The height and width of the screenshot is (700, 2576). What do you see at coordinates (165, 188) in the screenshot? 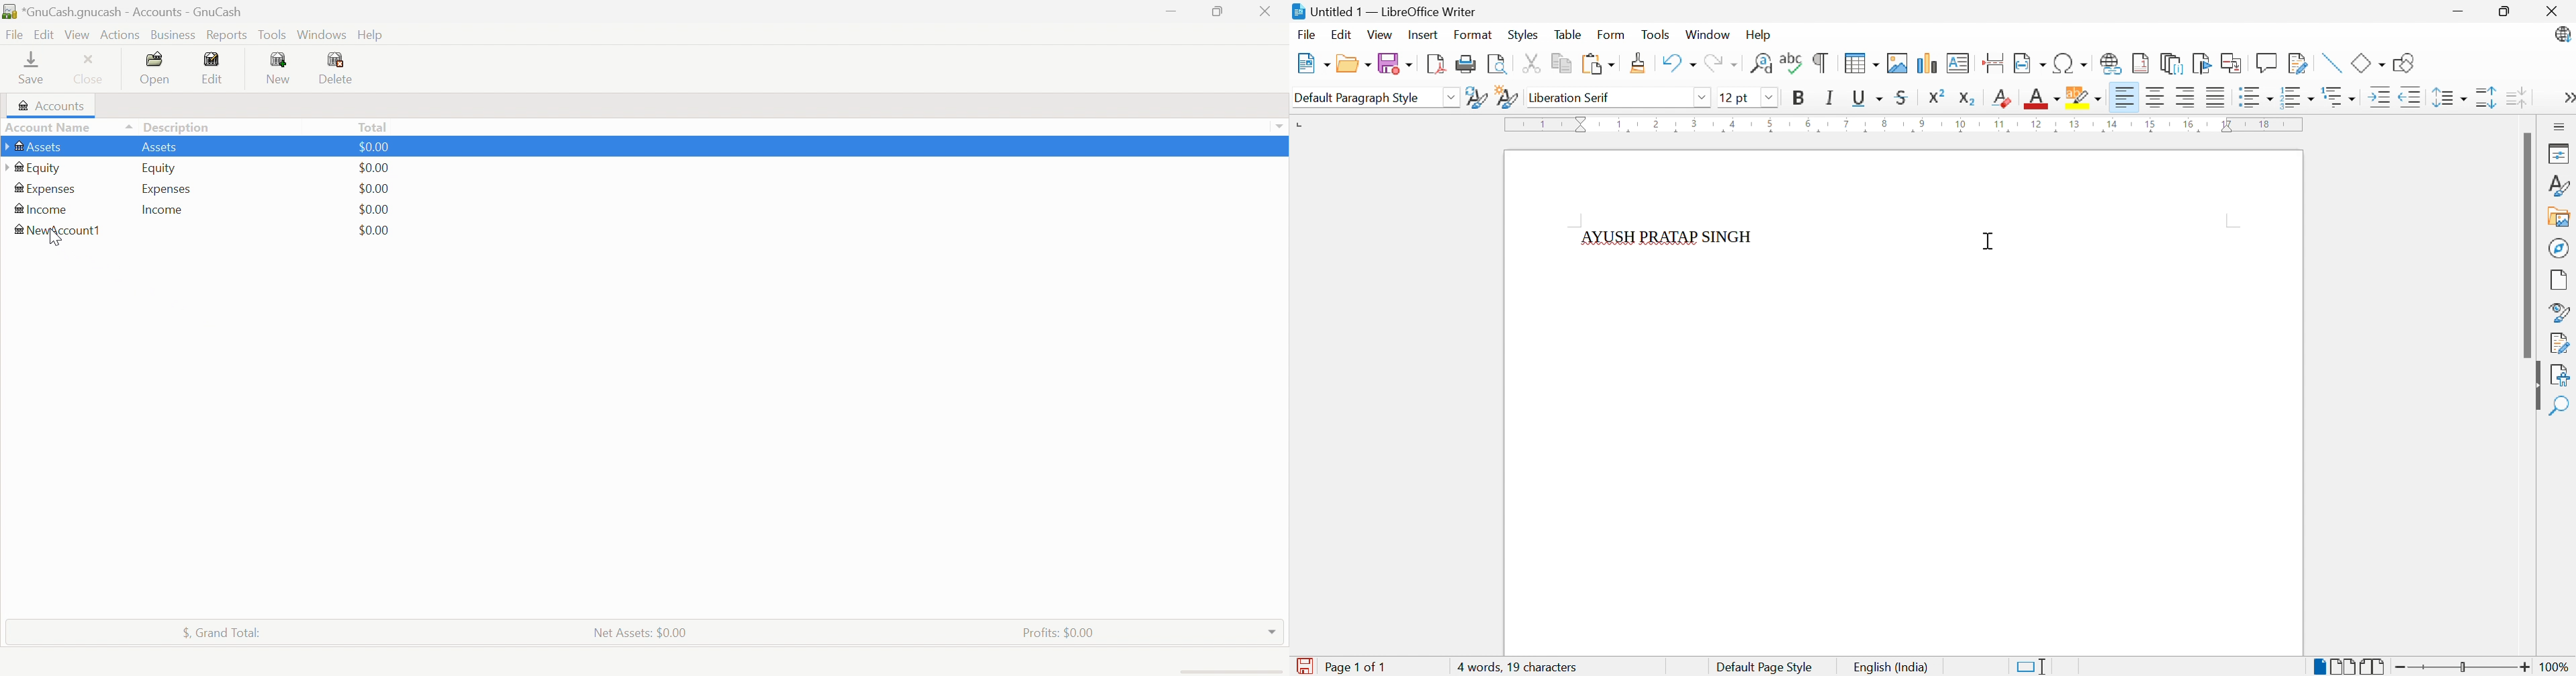
I see `Expenses` at bounding box center [165, 188].